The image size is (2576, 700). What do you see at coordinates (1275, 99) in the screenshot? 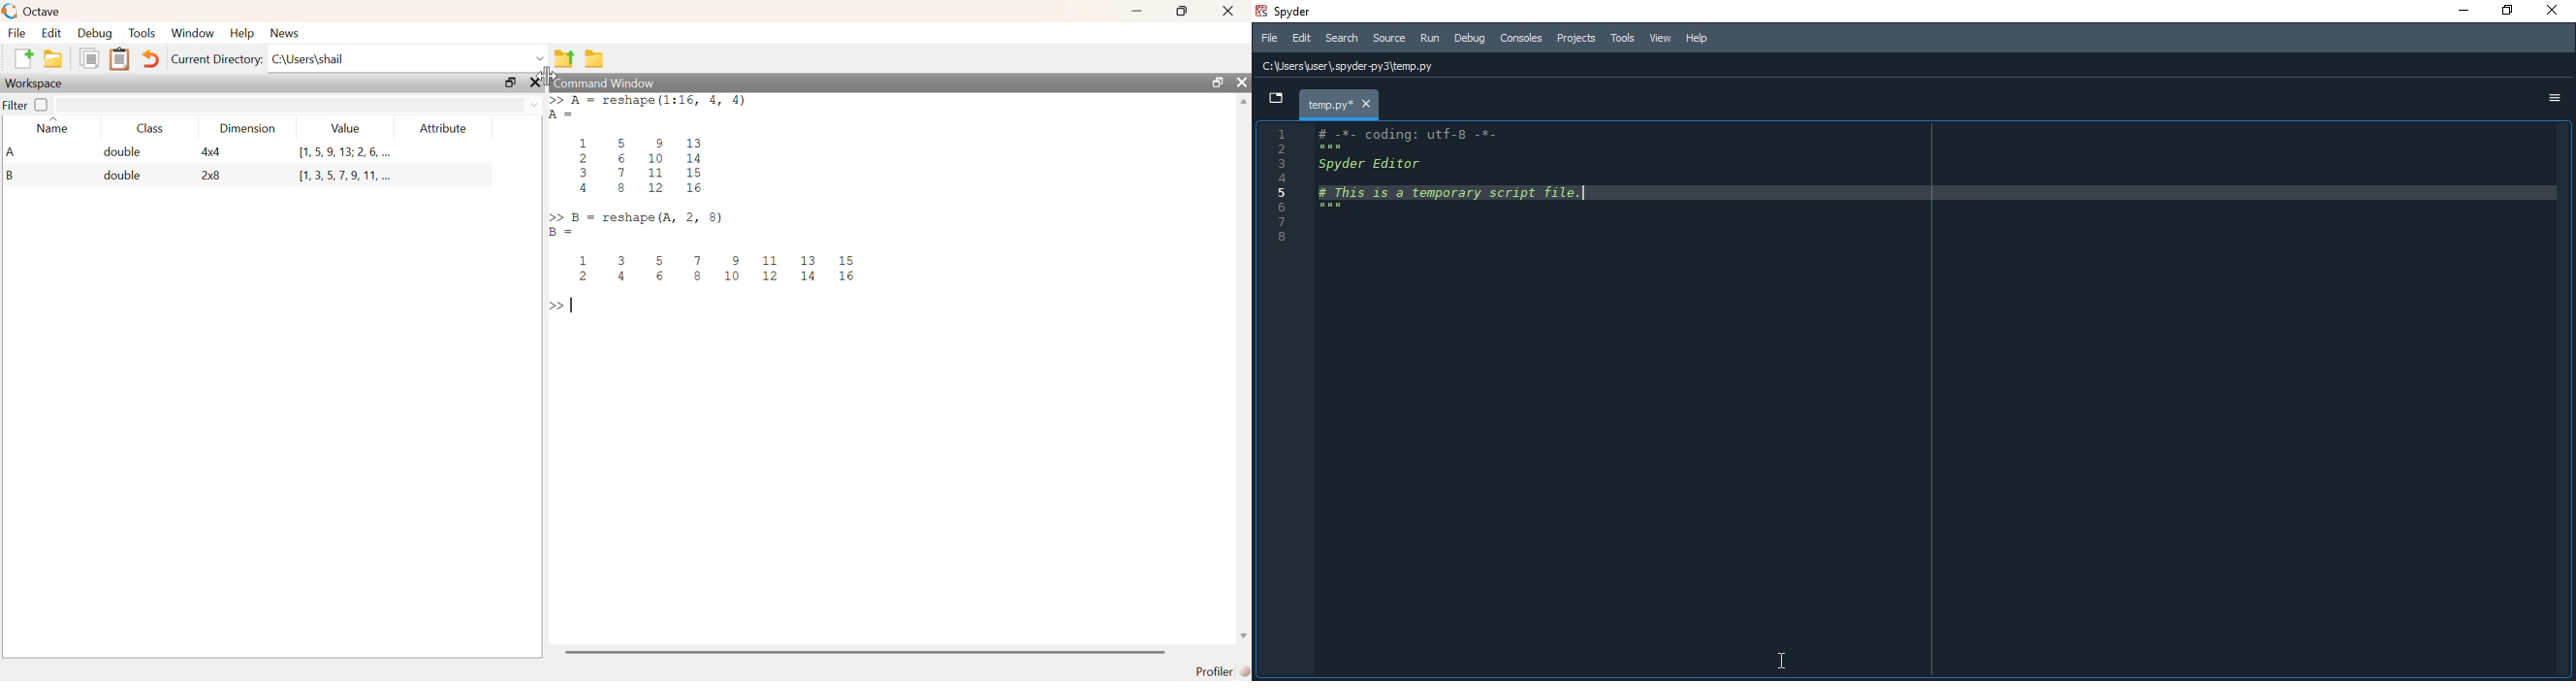
I see `dropdown` at bounding box center [1275, 99].